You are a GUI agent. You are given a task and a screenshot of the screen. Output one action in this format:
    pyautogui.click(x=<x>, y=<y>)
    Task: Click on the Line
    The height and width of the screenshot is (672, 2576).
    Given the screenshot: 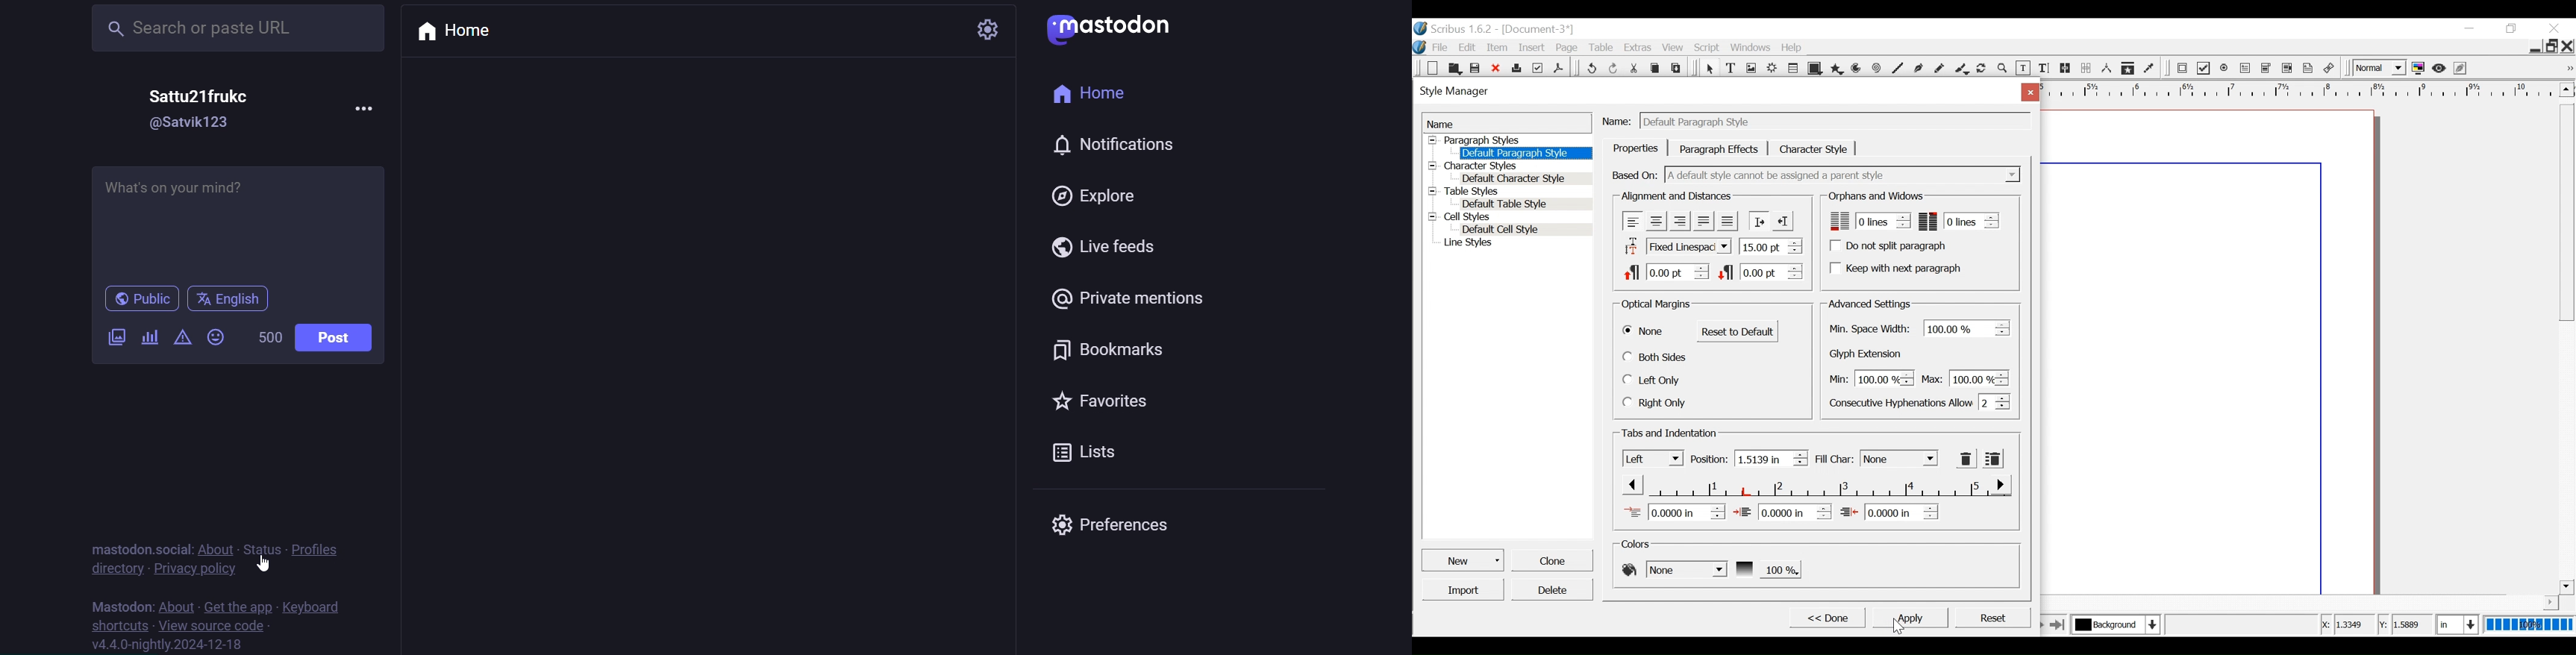 What is the action you would take?
    pyautogui.click(x=1897, y=69)
    